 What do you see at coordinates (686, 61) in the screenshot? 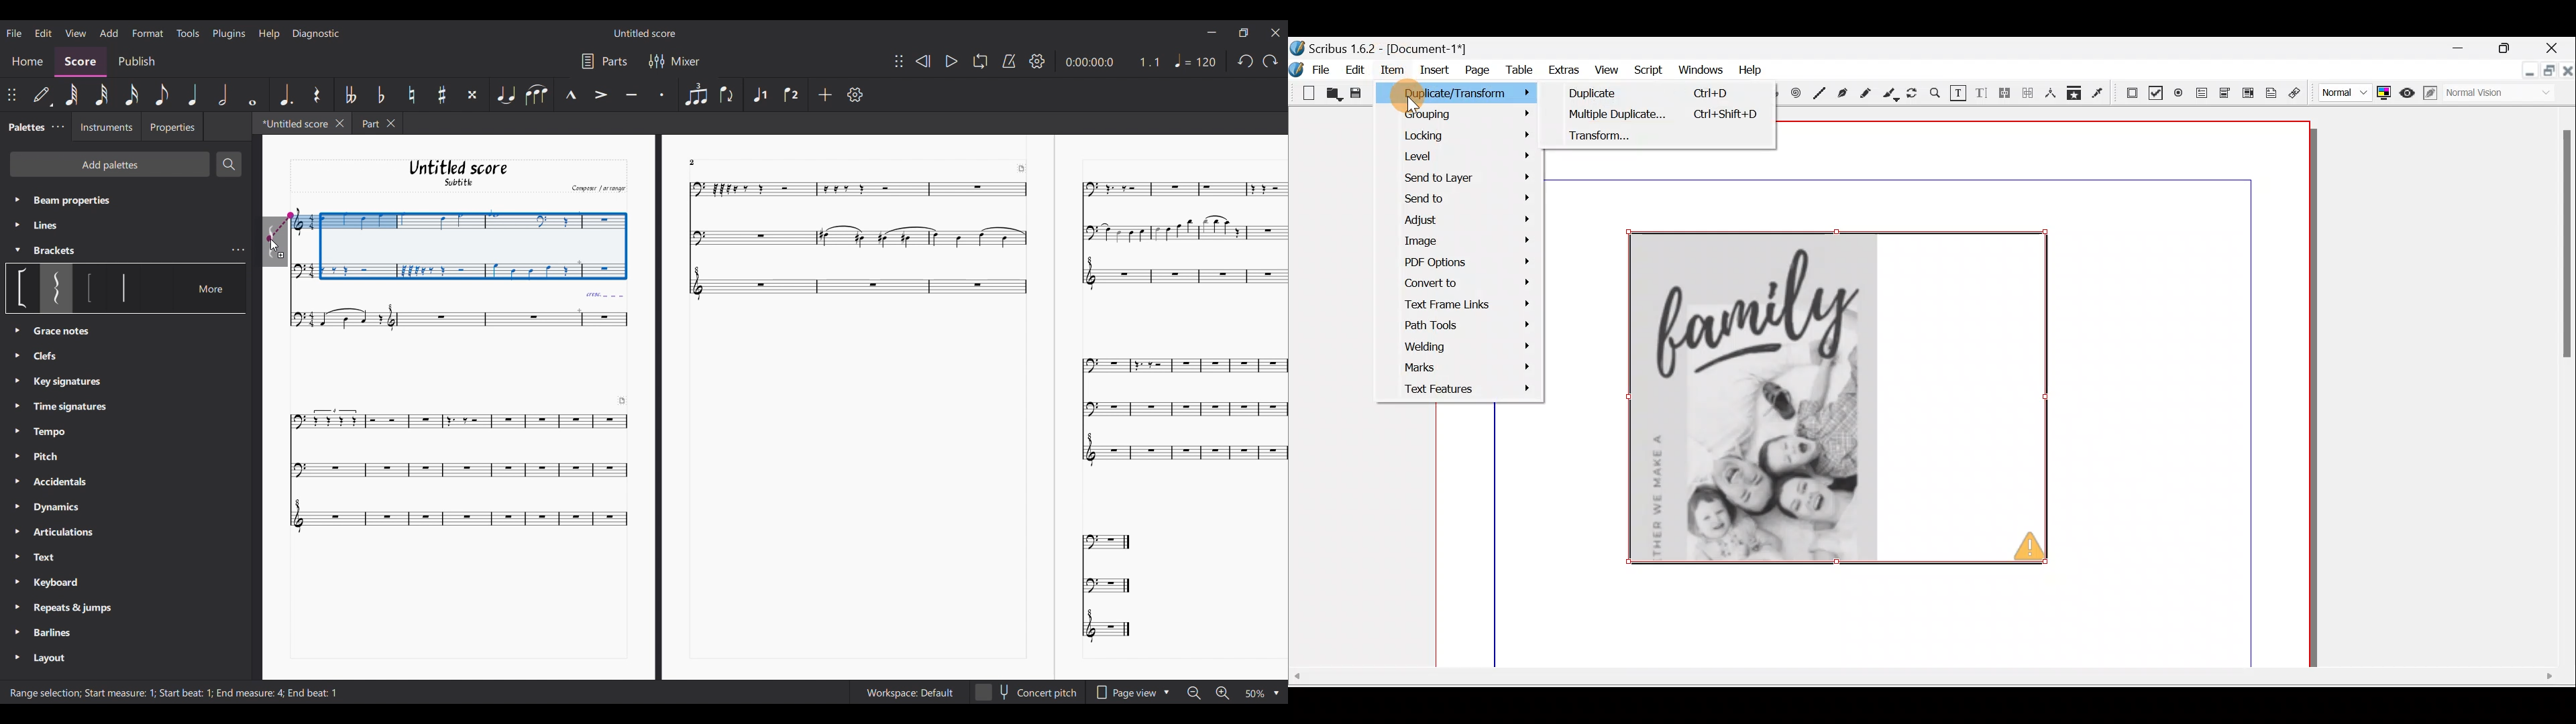
I see `Mixer settings` at bounding box center [686, 61].